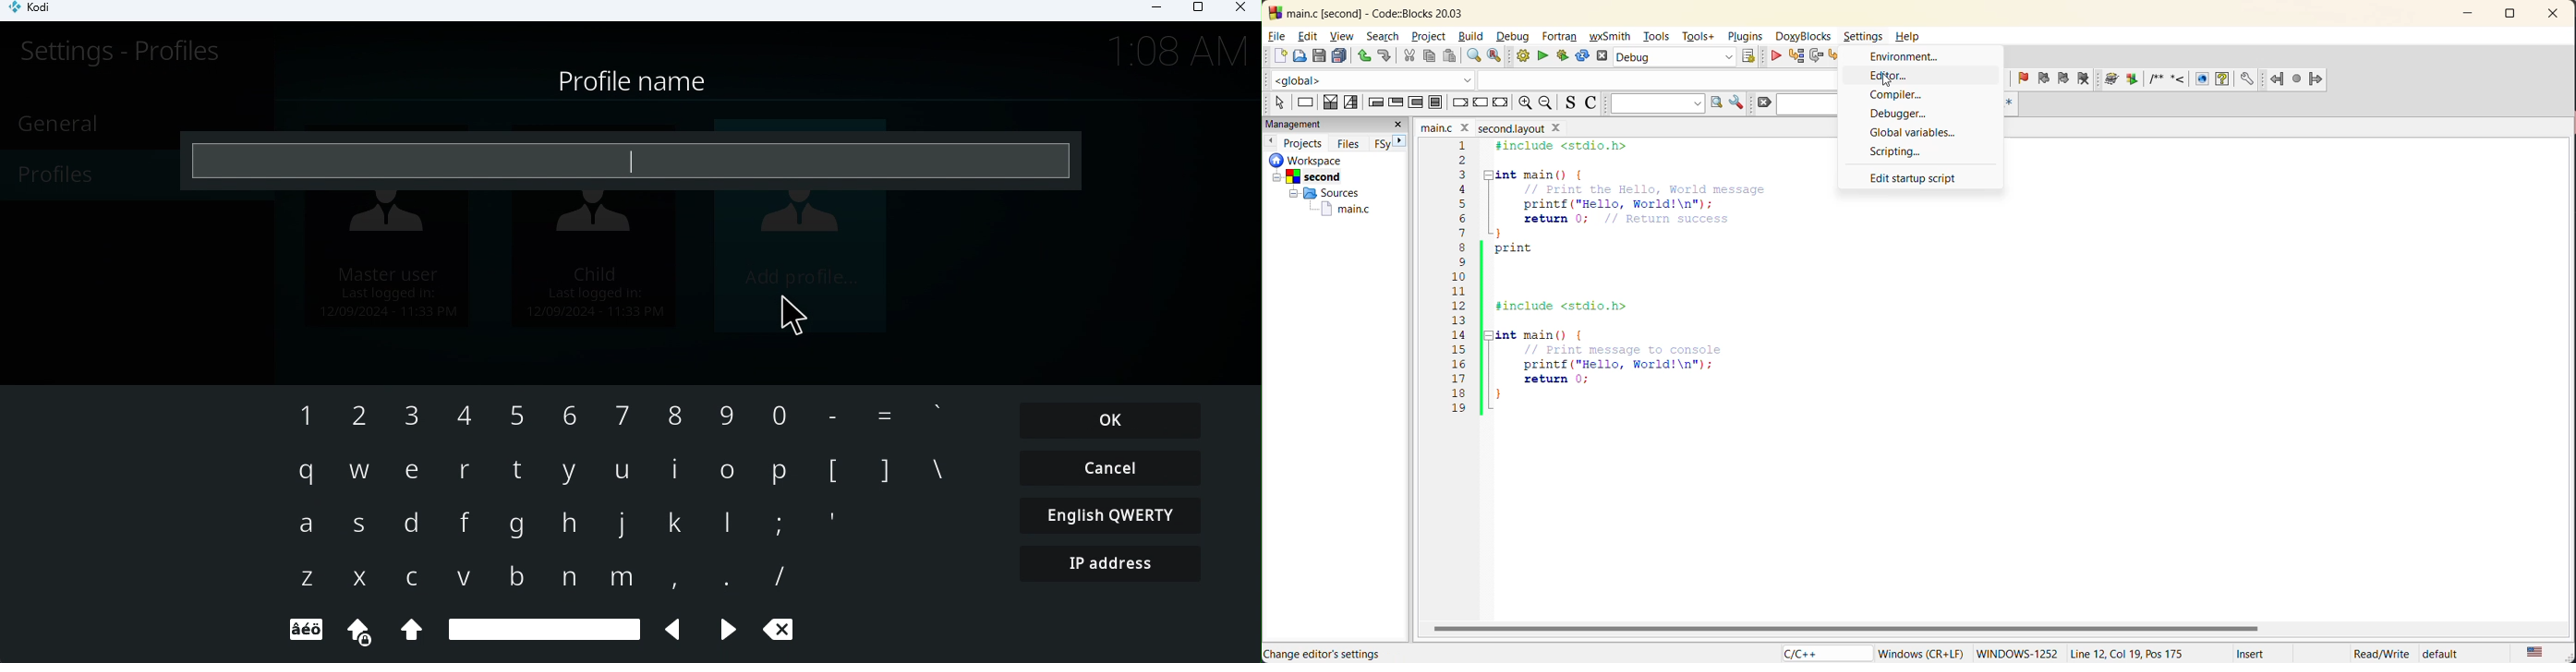 This screenshot has height=672, width=2576. What do you see at coordinates (2020, 78) in the screenshot?
I see `toggle bookmark` at bounding box center [2020, 78].